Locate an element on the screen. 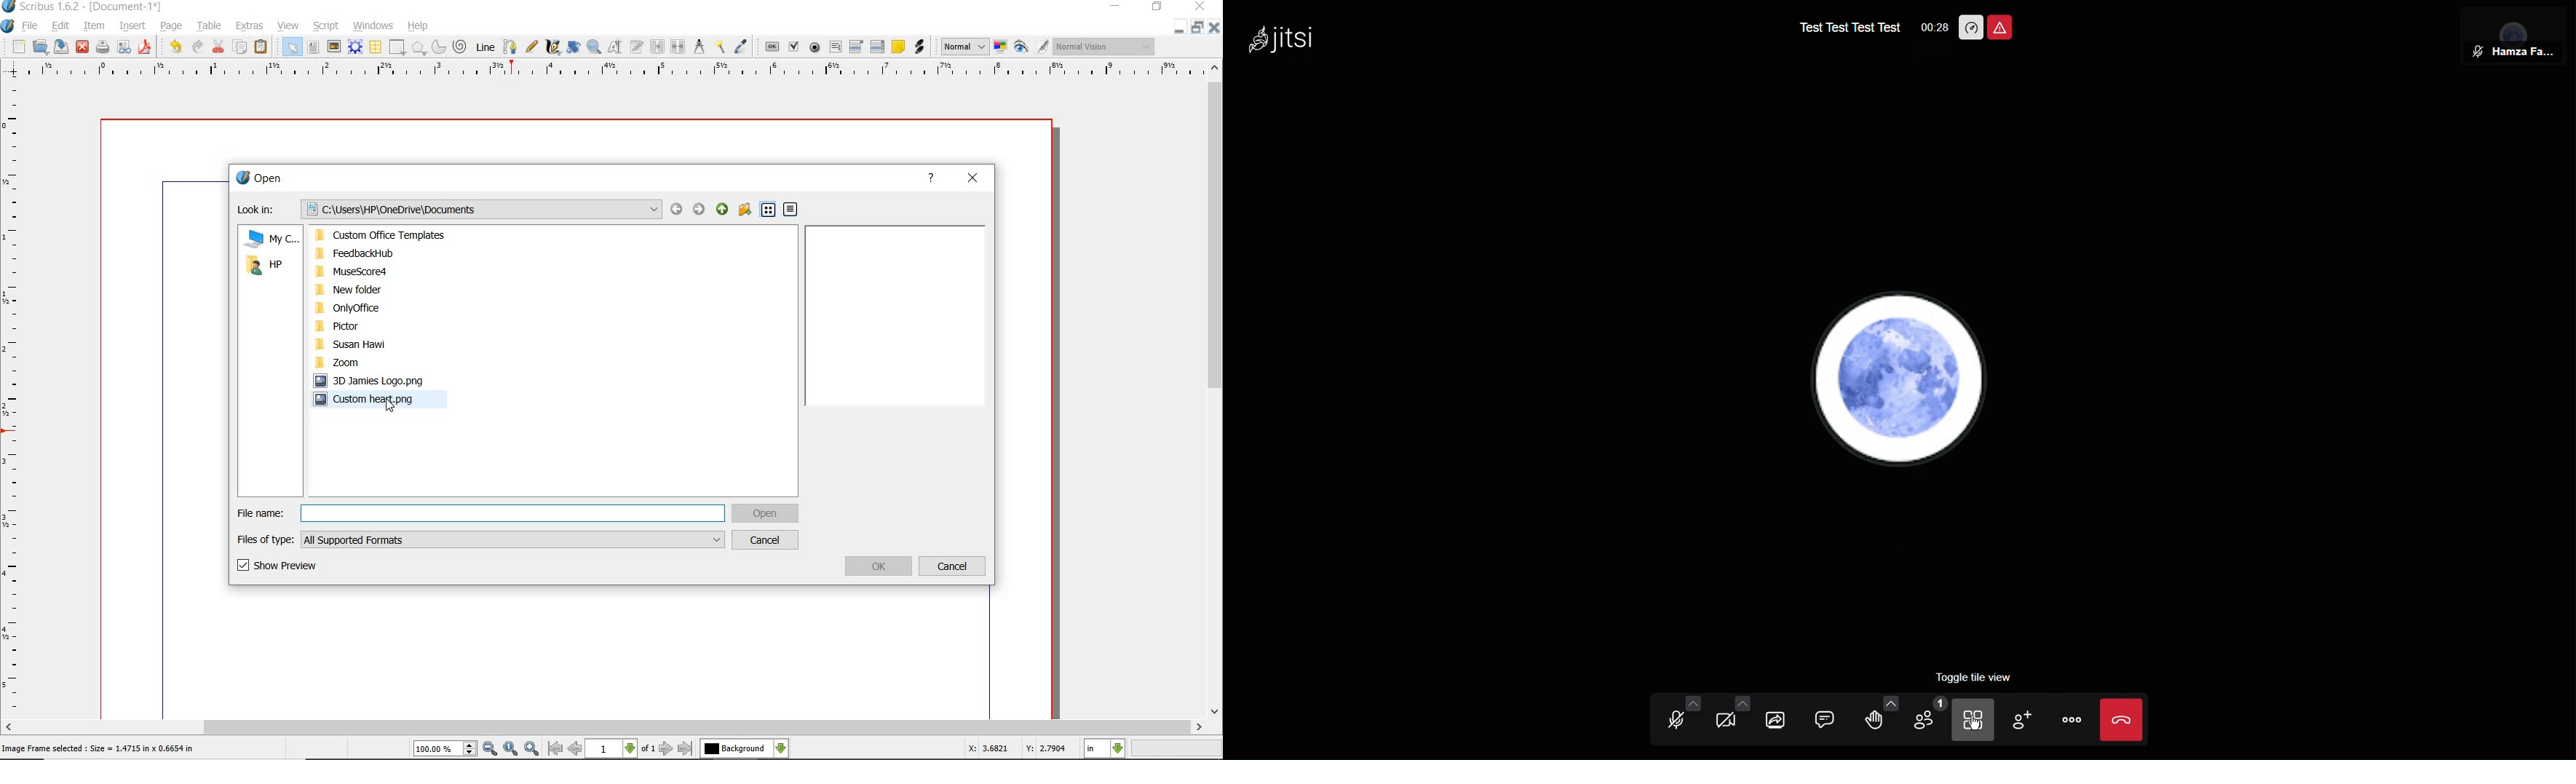  text annotation is located at coordinates (899, 47).